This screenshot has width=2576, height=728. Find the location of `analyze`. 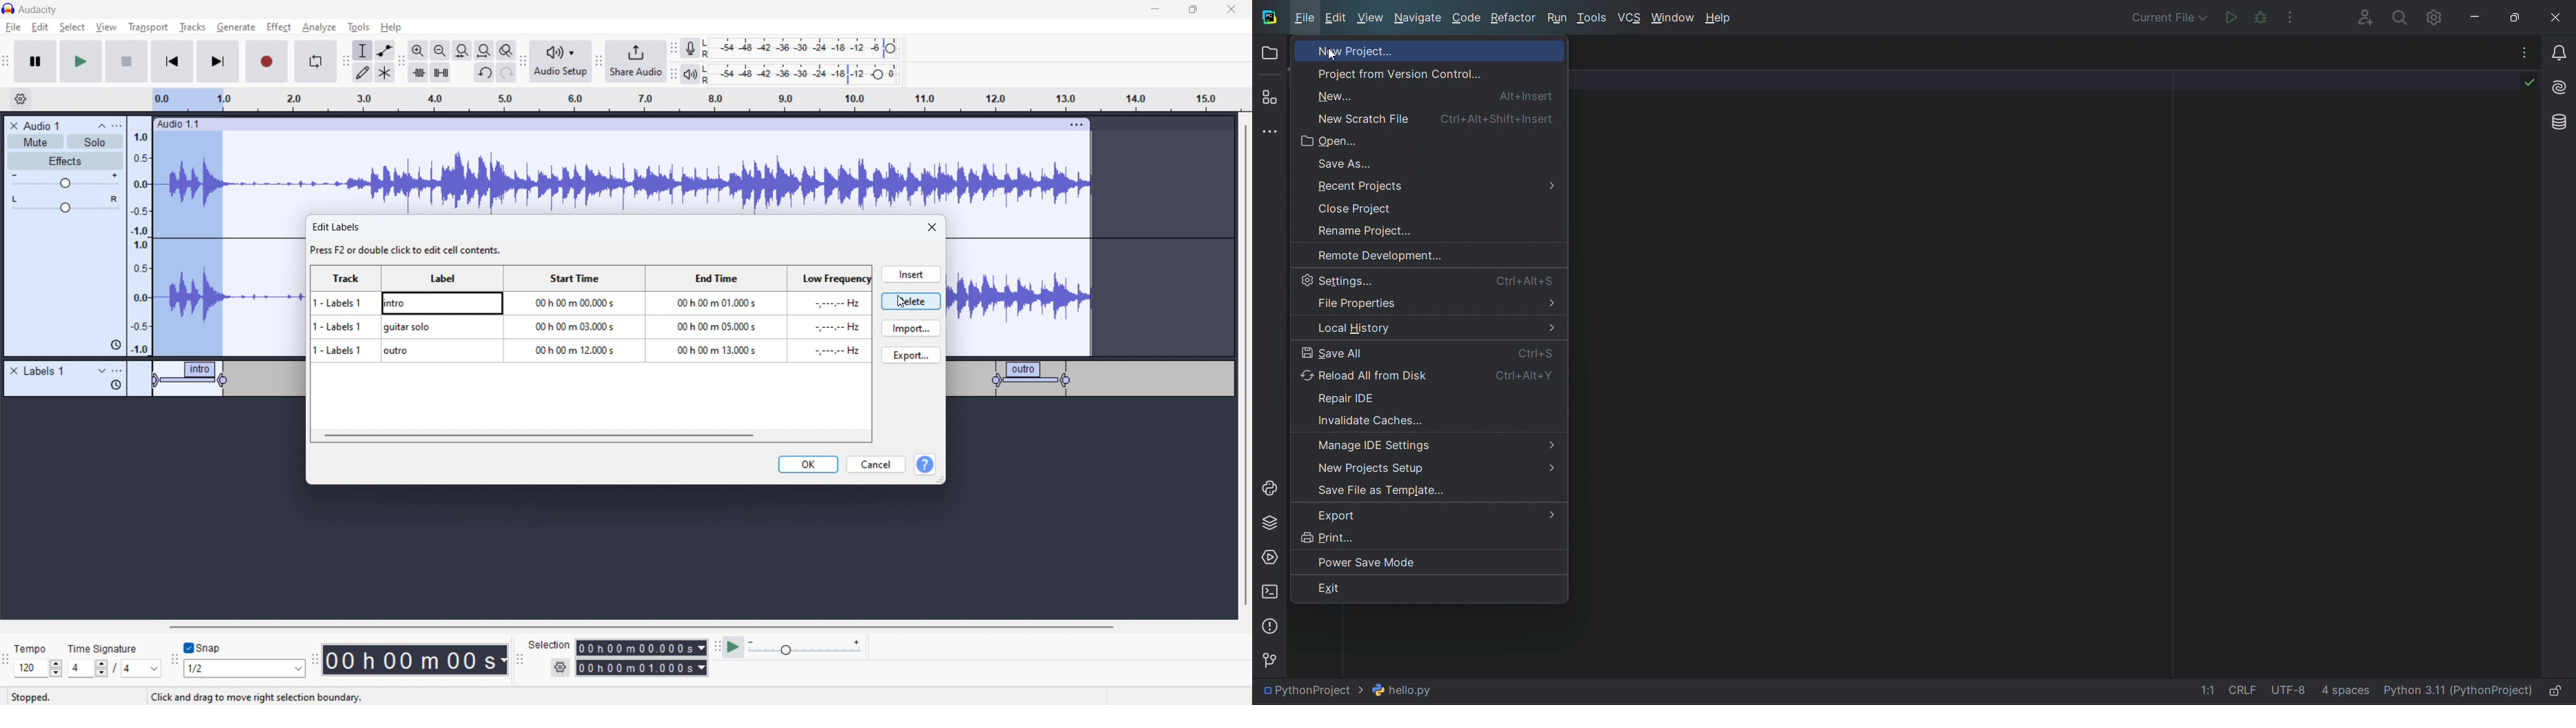

analyze is located at coordinates (318, 28).